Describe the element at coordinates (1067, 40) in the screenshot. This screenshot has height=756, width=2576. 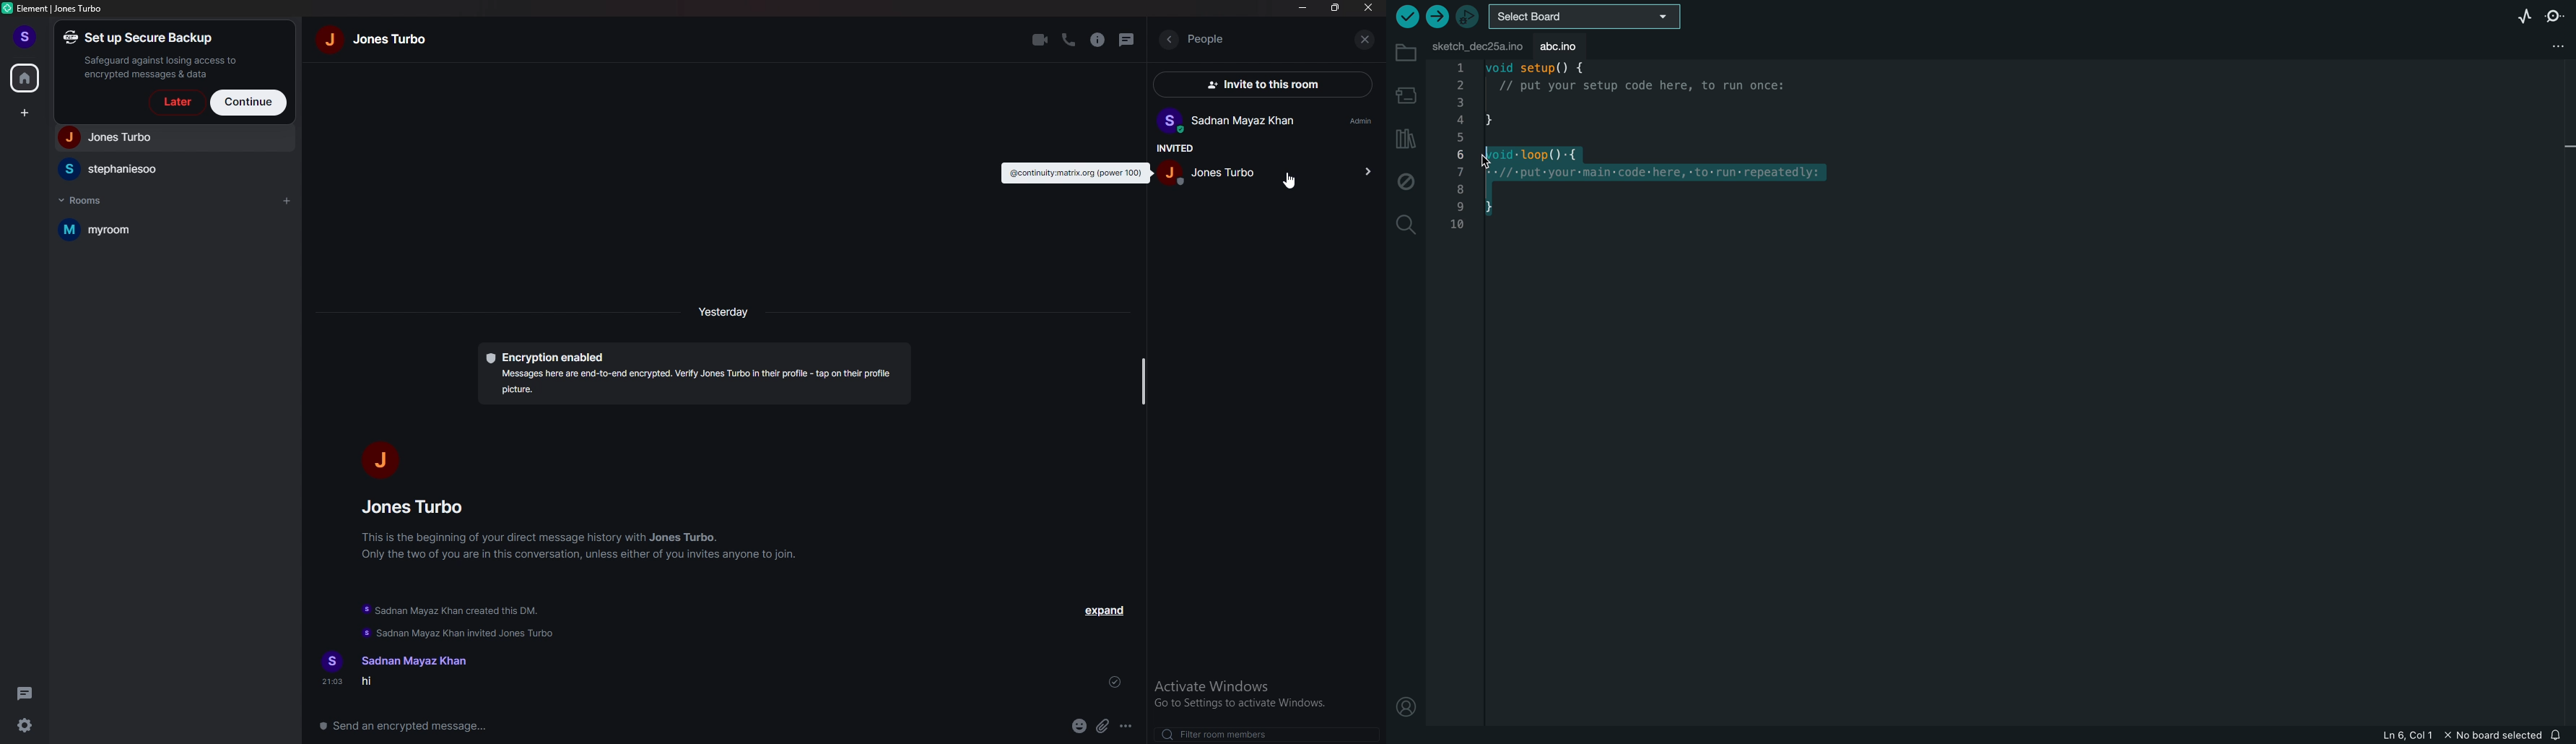
I see `voice call` at that location.